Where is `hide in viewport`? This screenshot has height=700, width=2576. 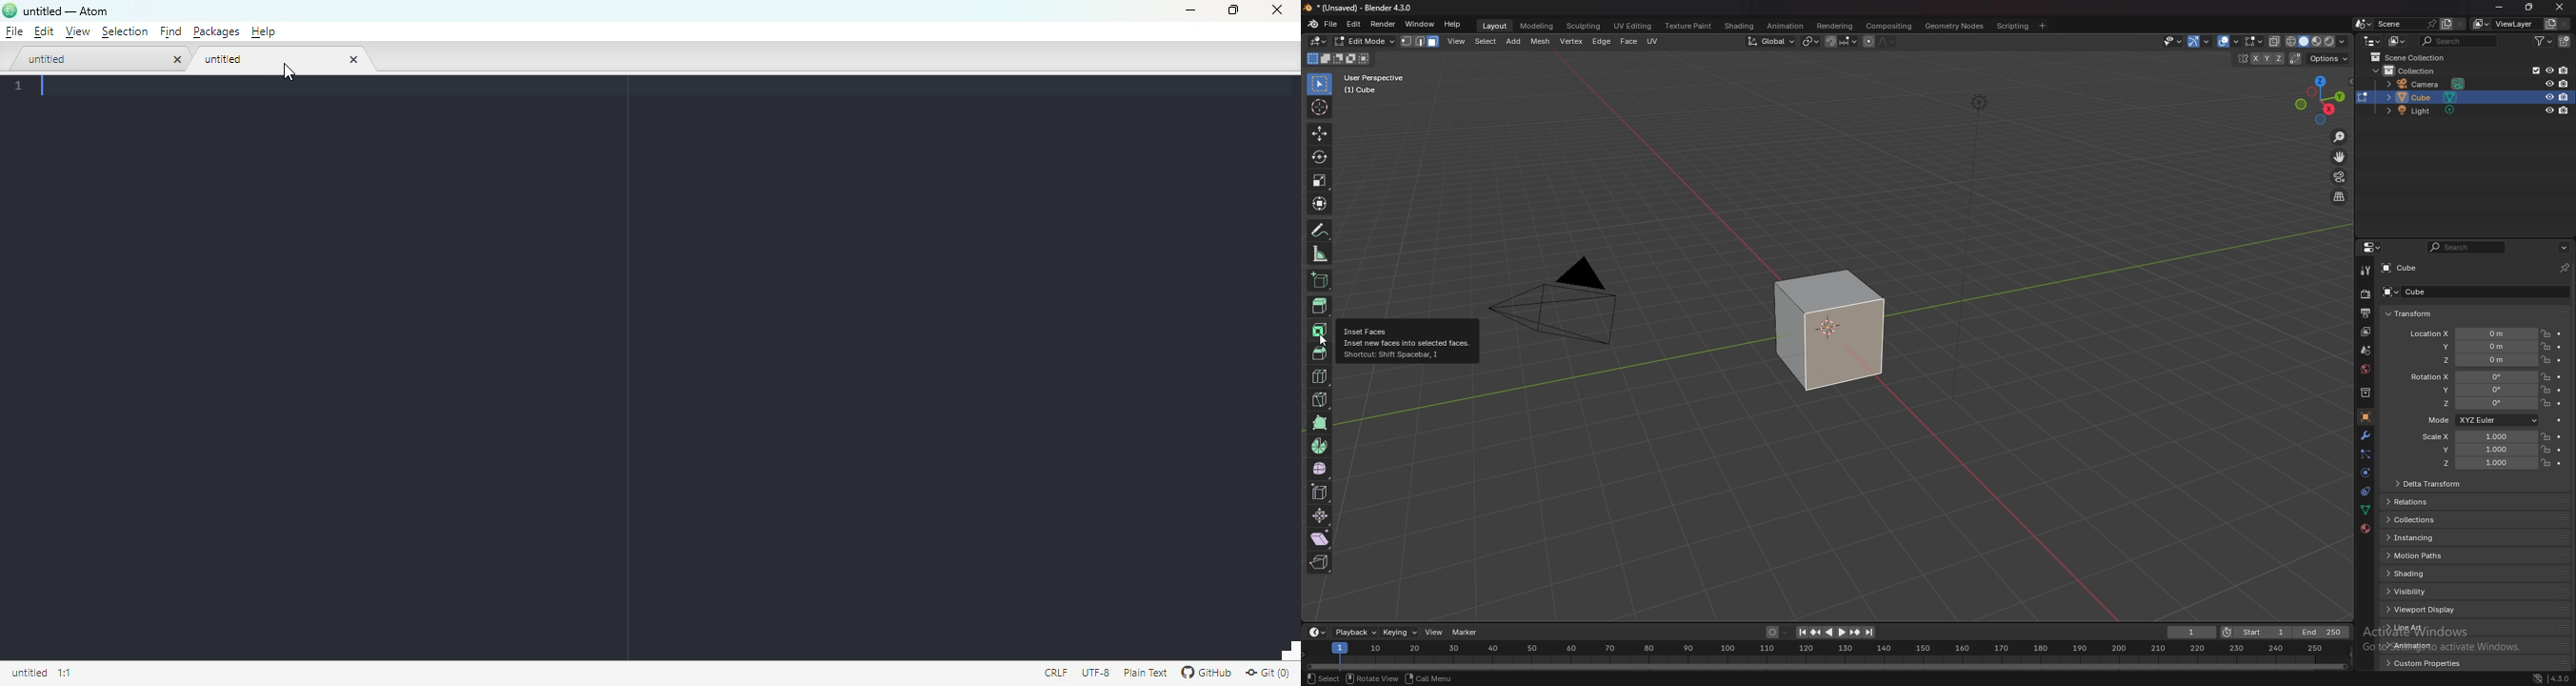
hide in viewport is located at coordinates (2548, 97).